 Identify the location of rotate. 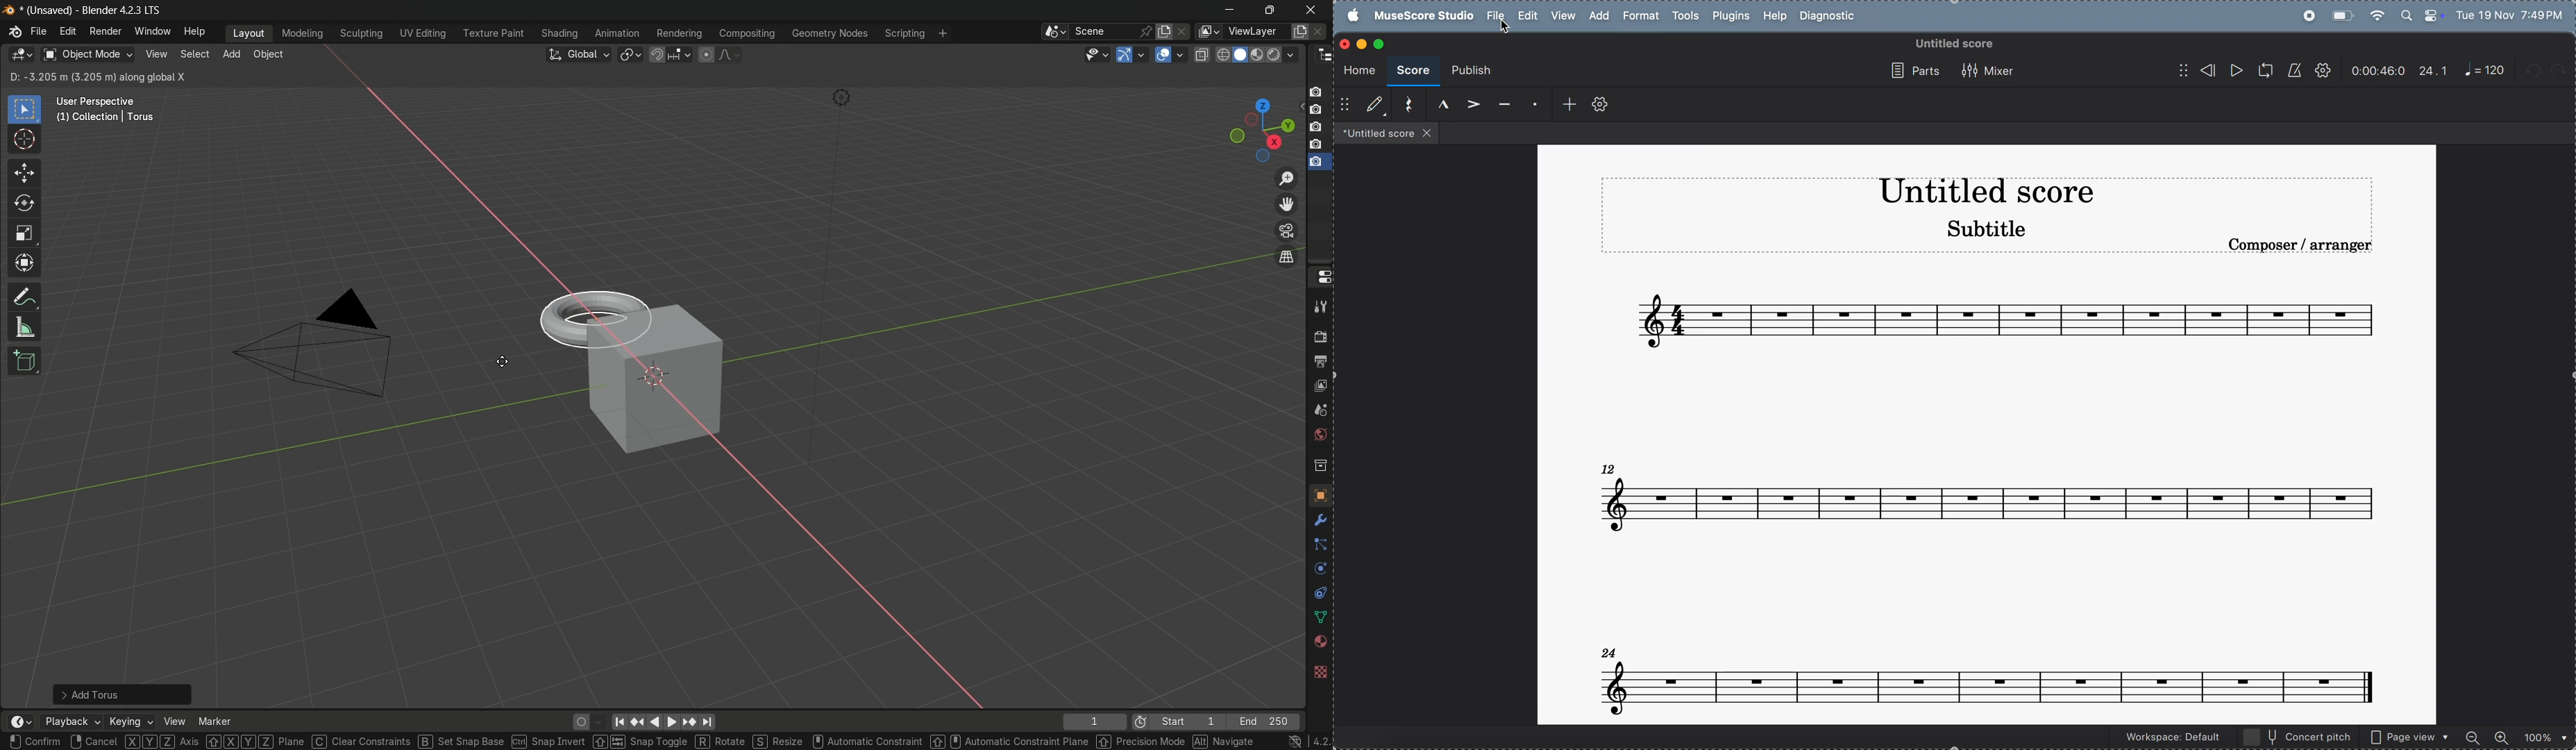
(24, 204).